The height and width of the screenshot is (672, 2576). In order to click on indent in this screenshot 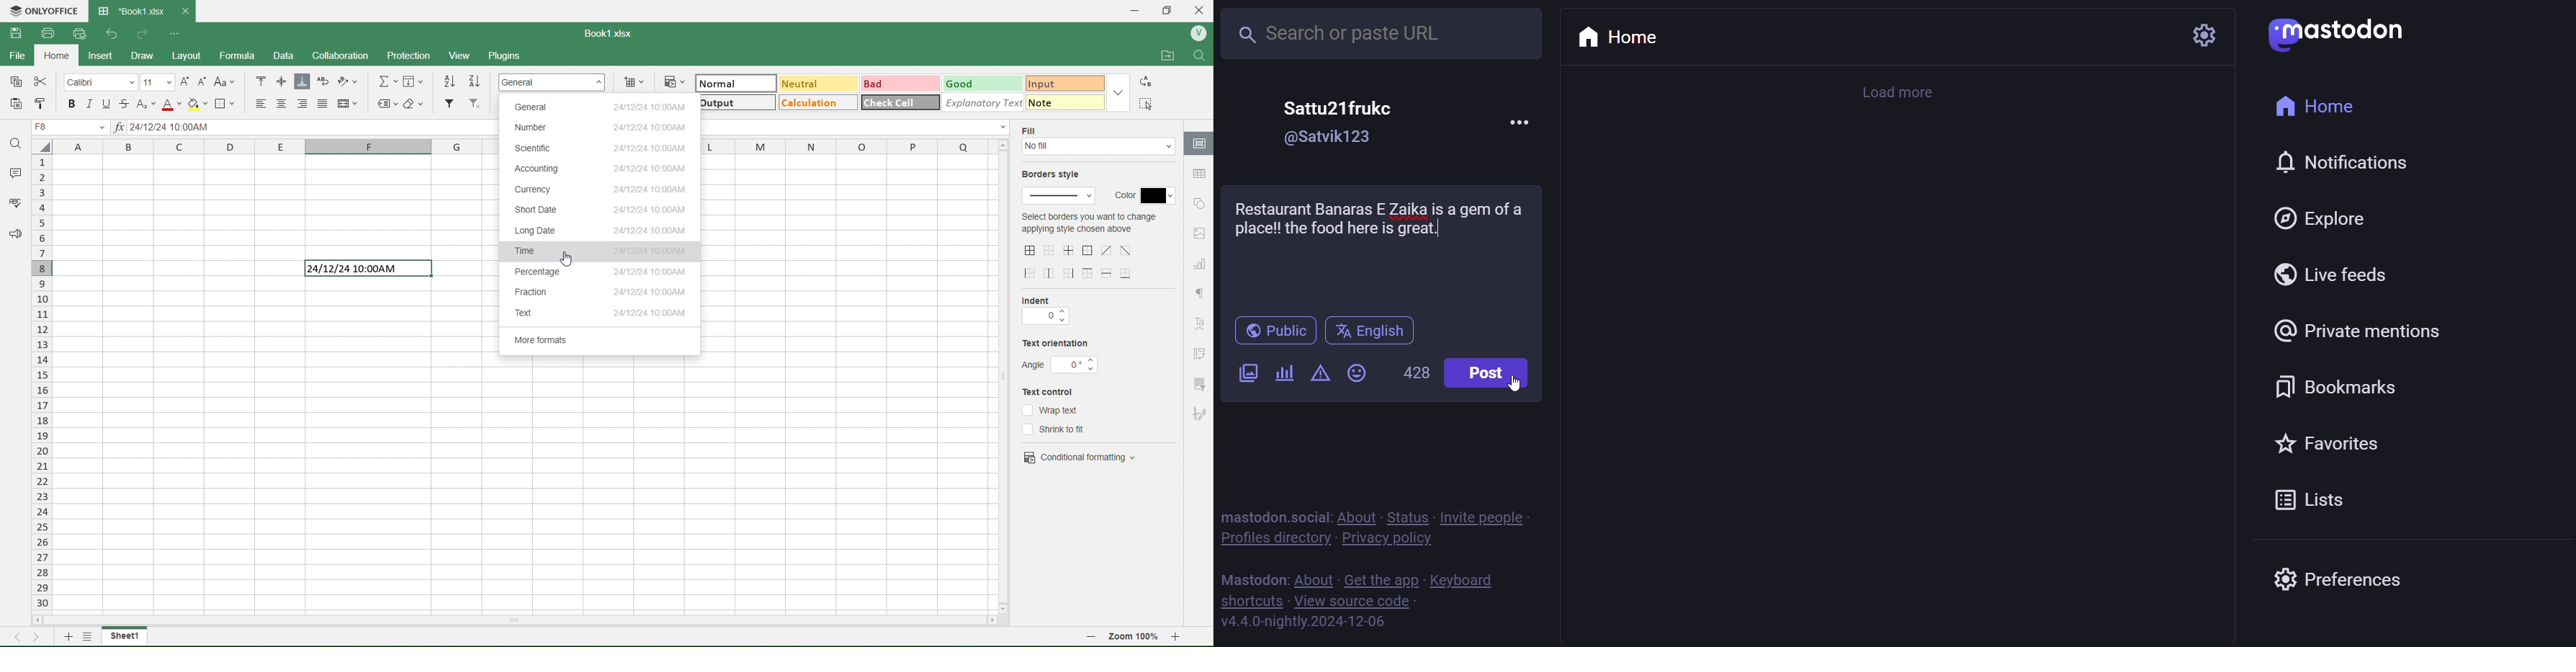, I will do `click(1043, 299)`.